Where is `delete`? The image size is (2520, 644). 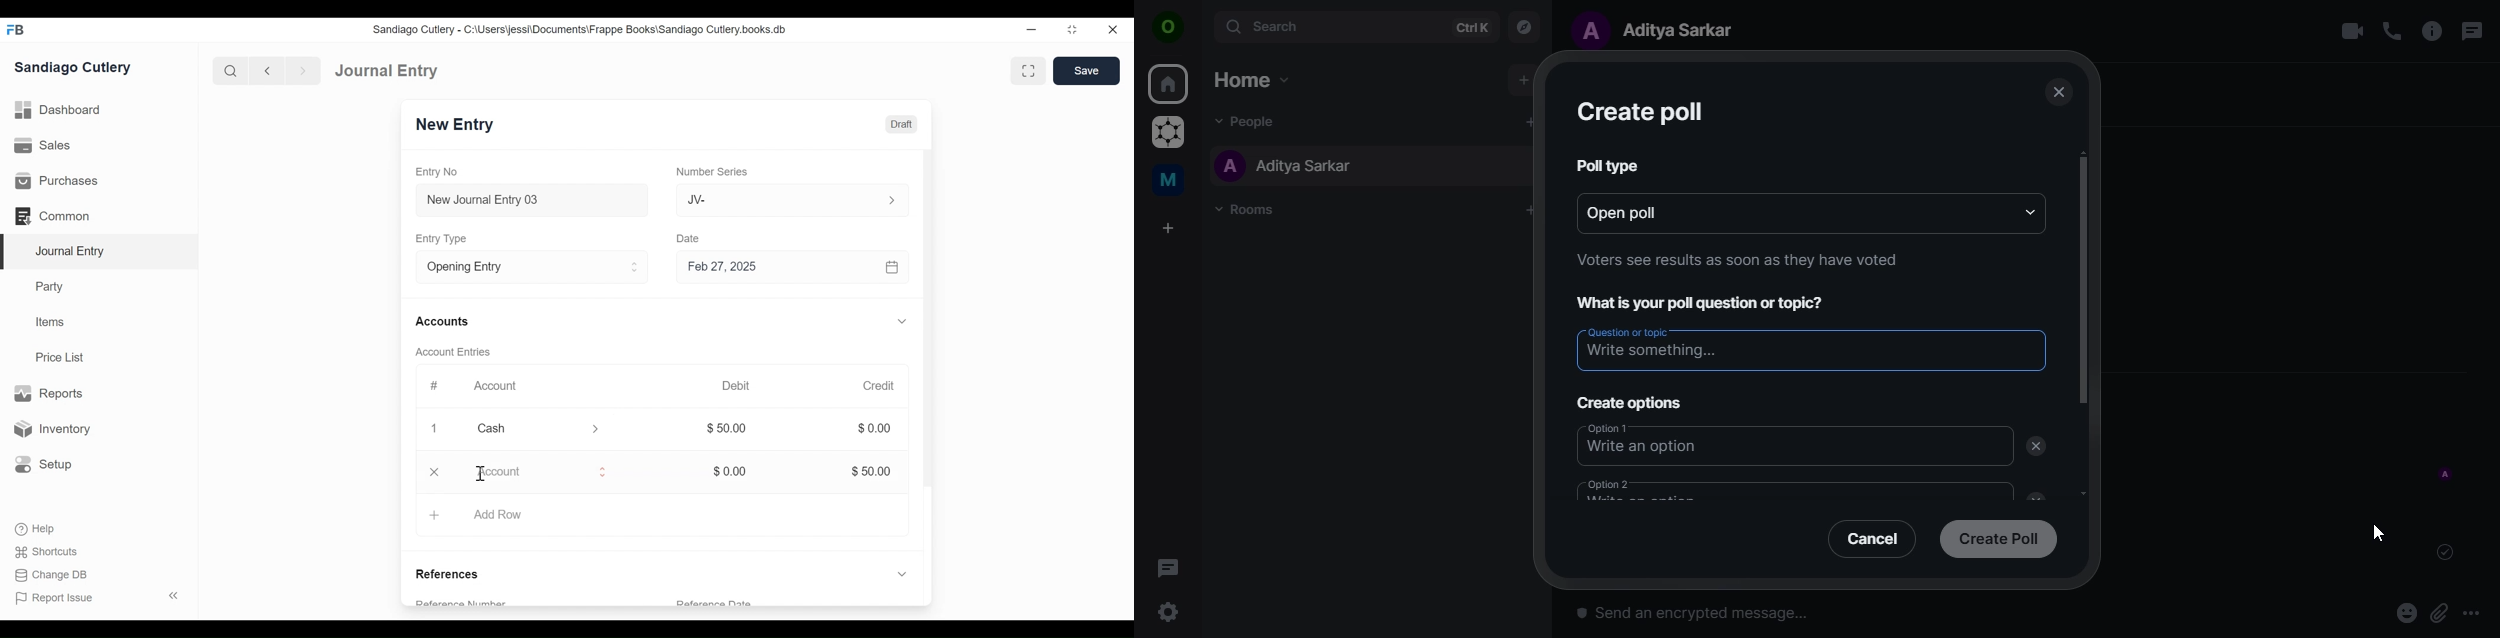
delete is located at coordinates (2036, 447).